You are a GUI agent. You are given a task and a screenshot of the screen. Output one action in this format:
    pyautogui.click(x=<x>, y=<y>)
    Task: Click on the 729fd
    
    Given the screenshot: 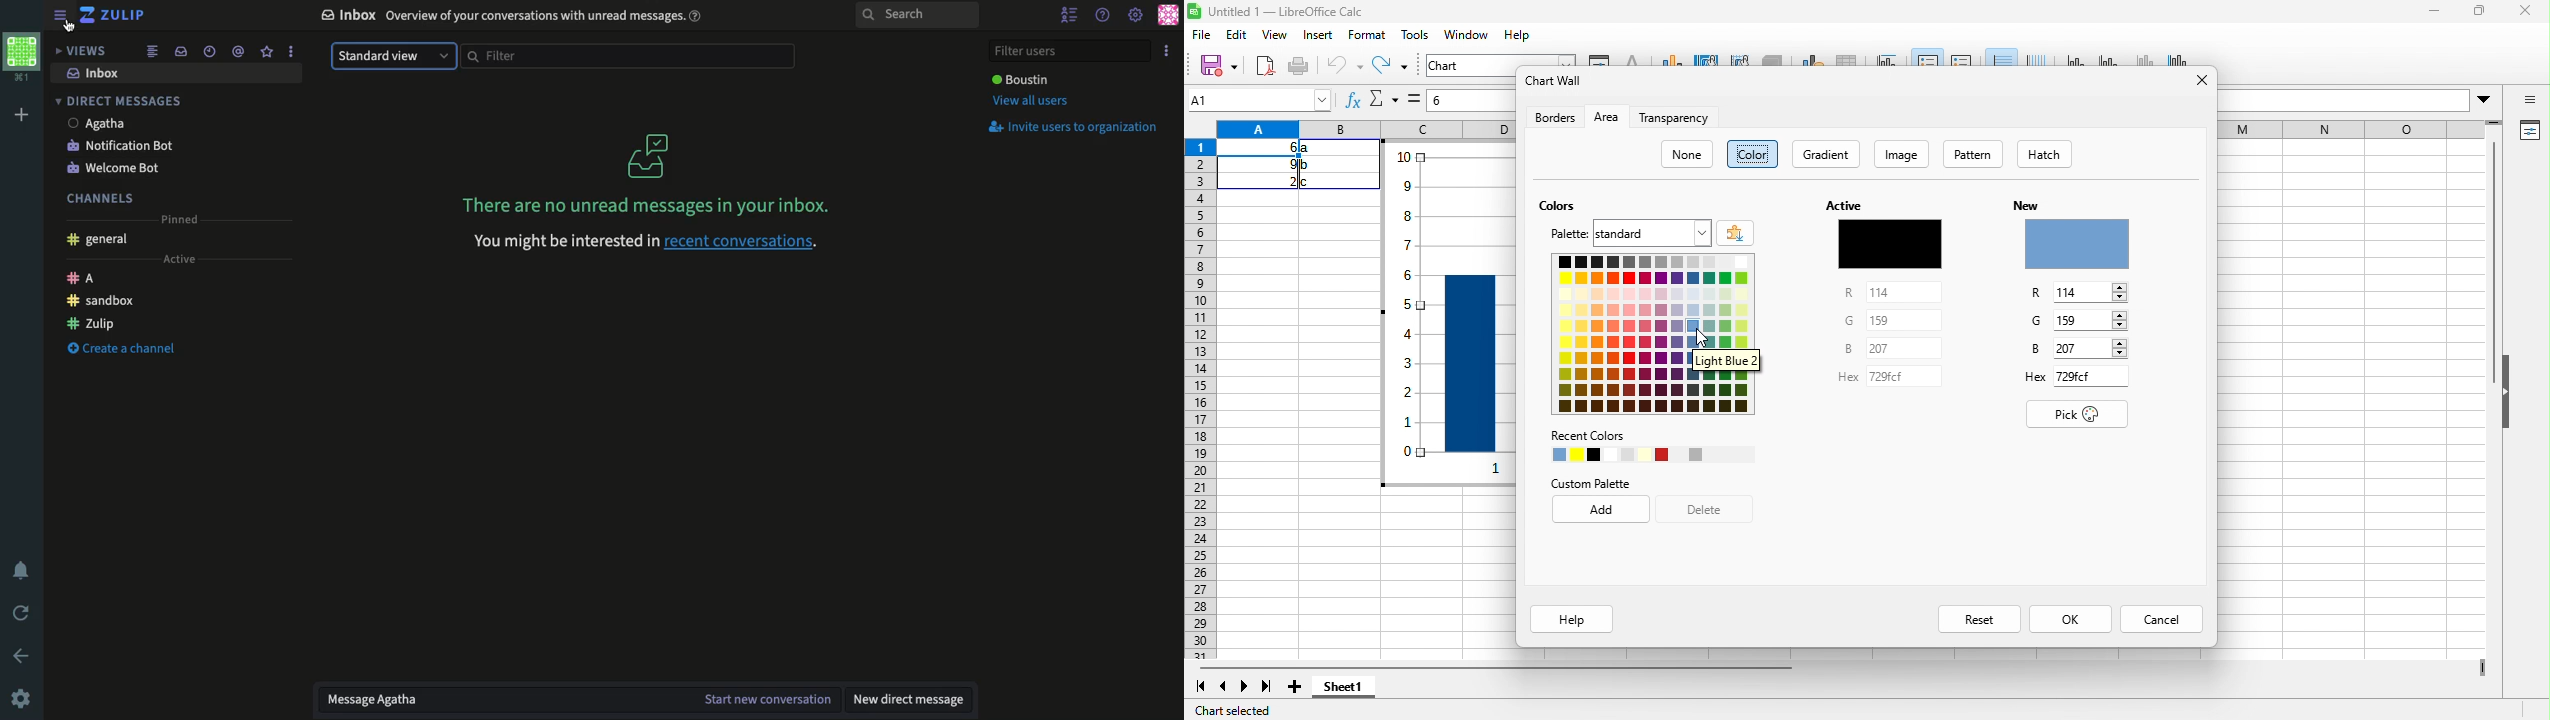 What is the action you would take?
    pyautogui.click(x=1888, y=375)
    